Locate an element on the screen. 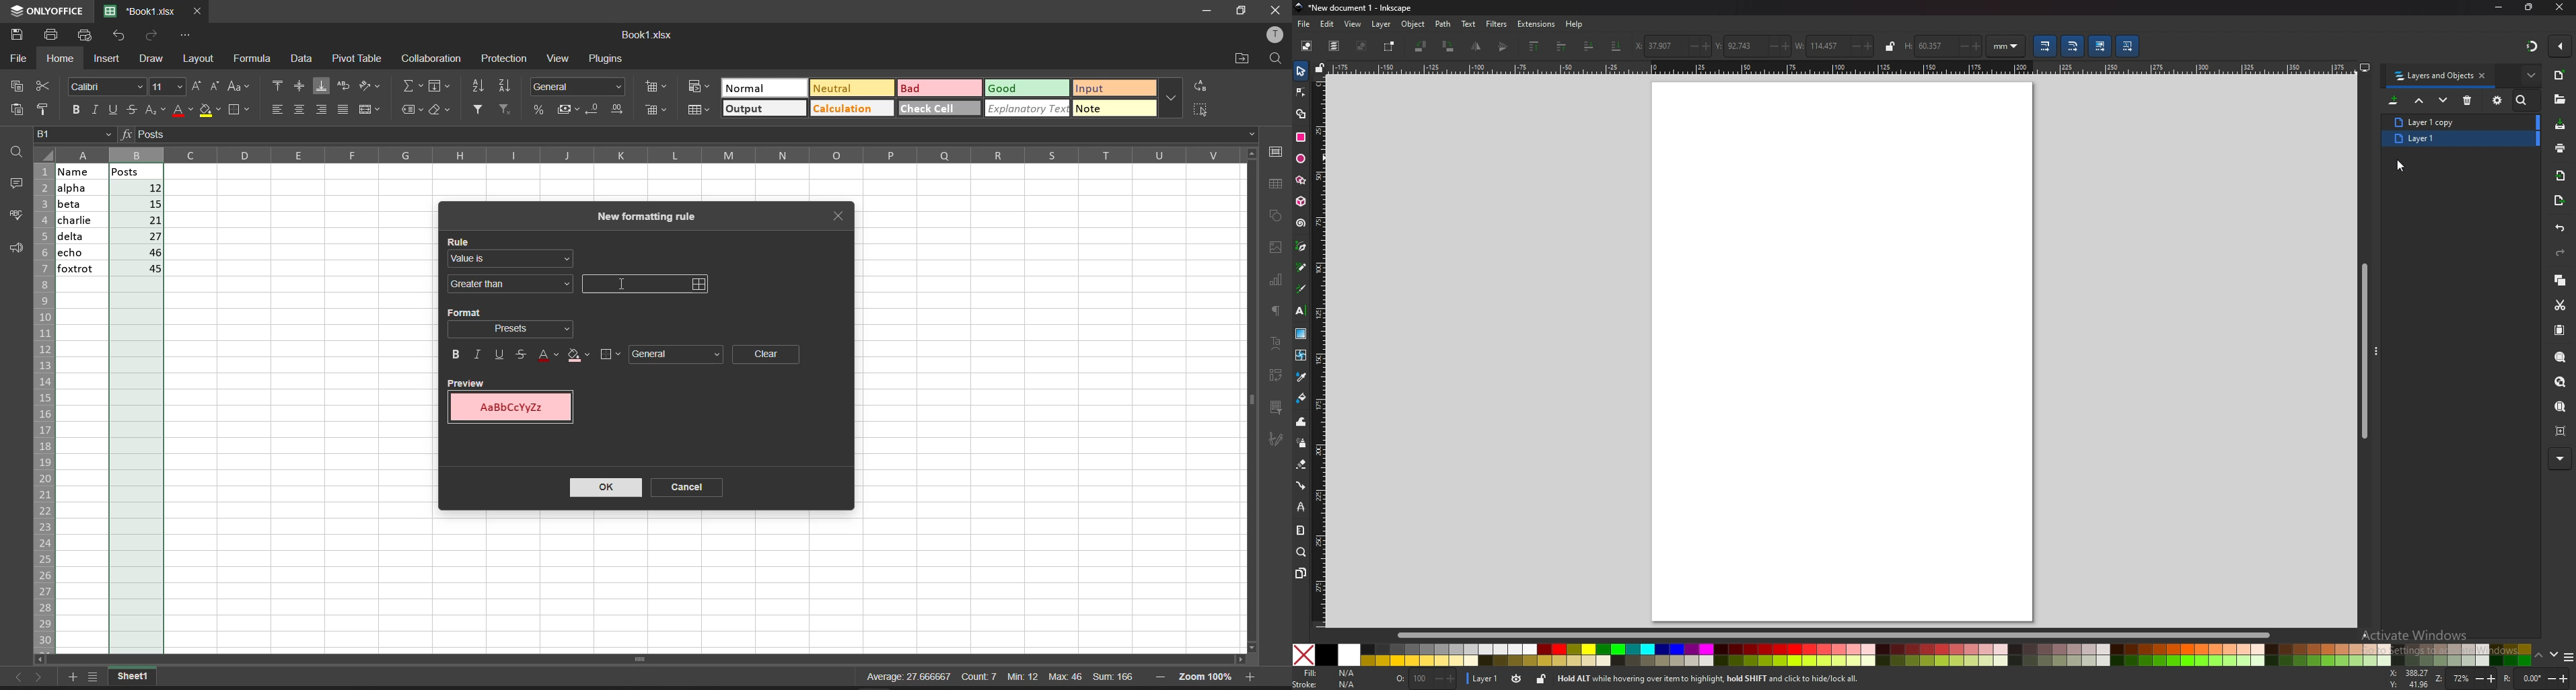 This screenshot has height=700, width=2576. title is located at coordinates (1356, 7).